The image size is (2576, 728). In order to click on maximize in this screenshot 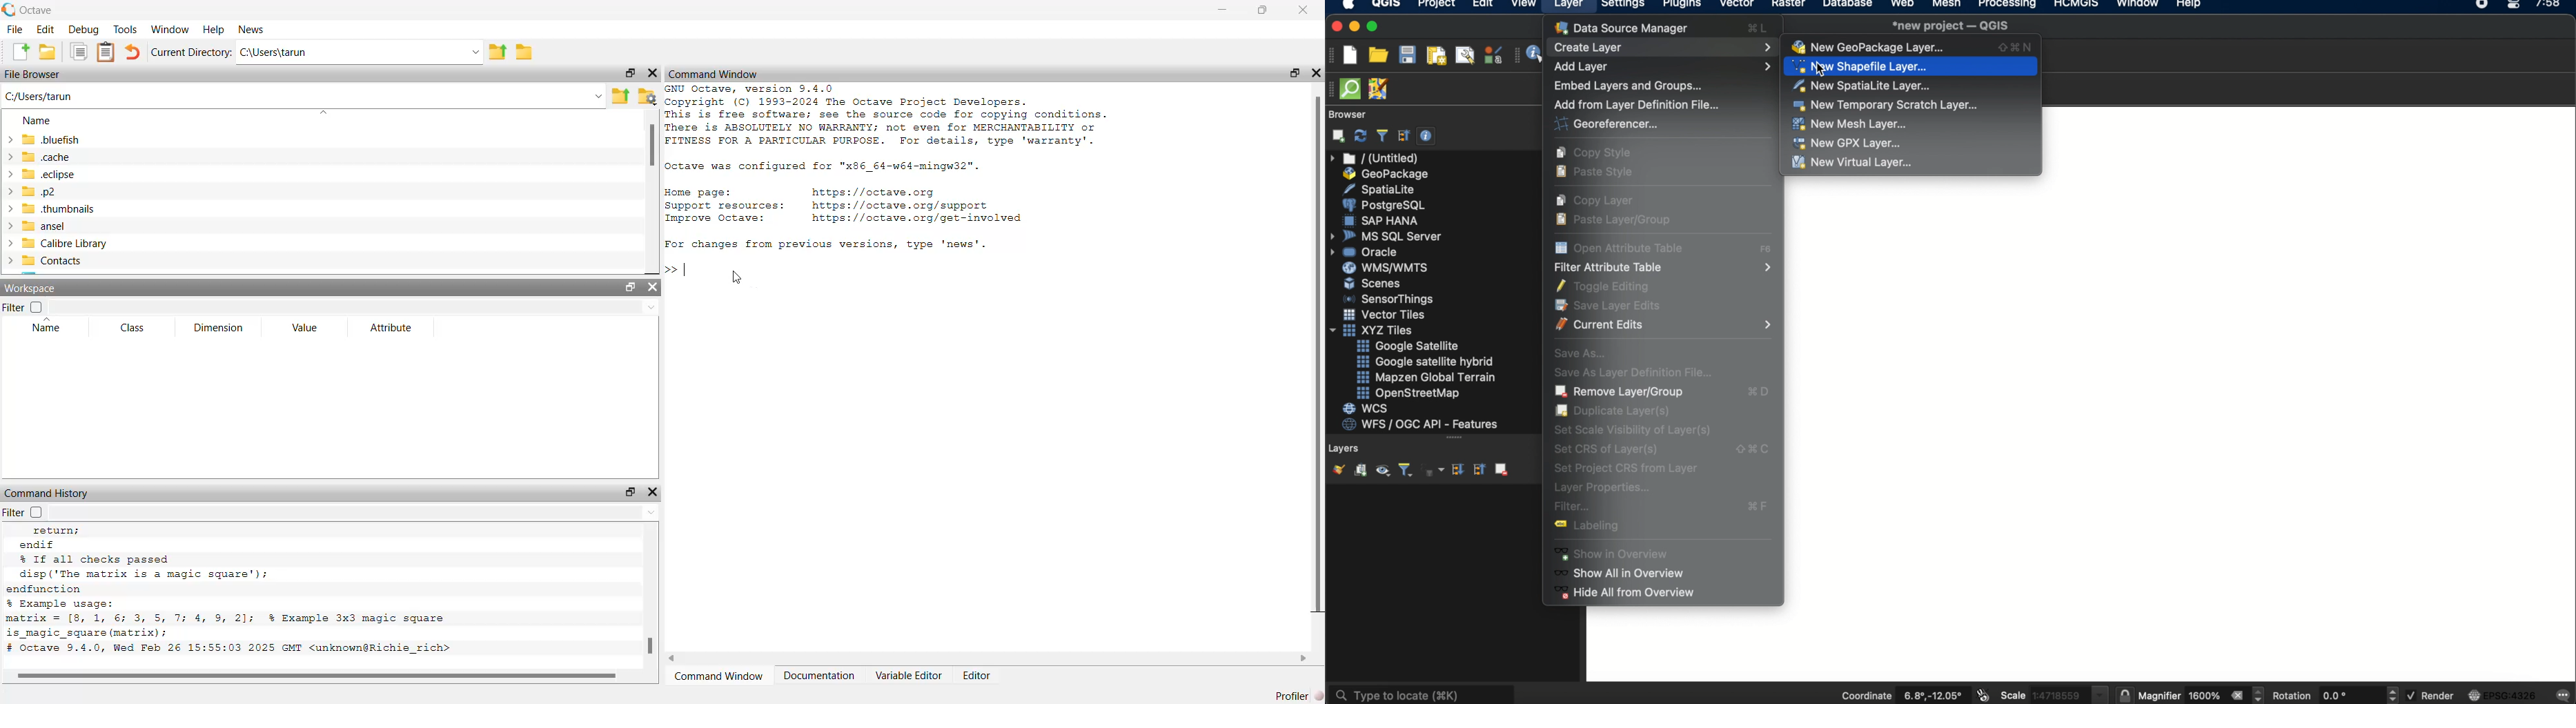, I will do `click(629, 72)`.